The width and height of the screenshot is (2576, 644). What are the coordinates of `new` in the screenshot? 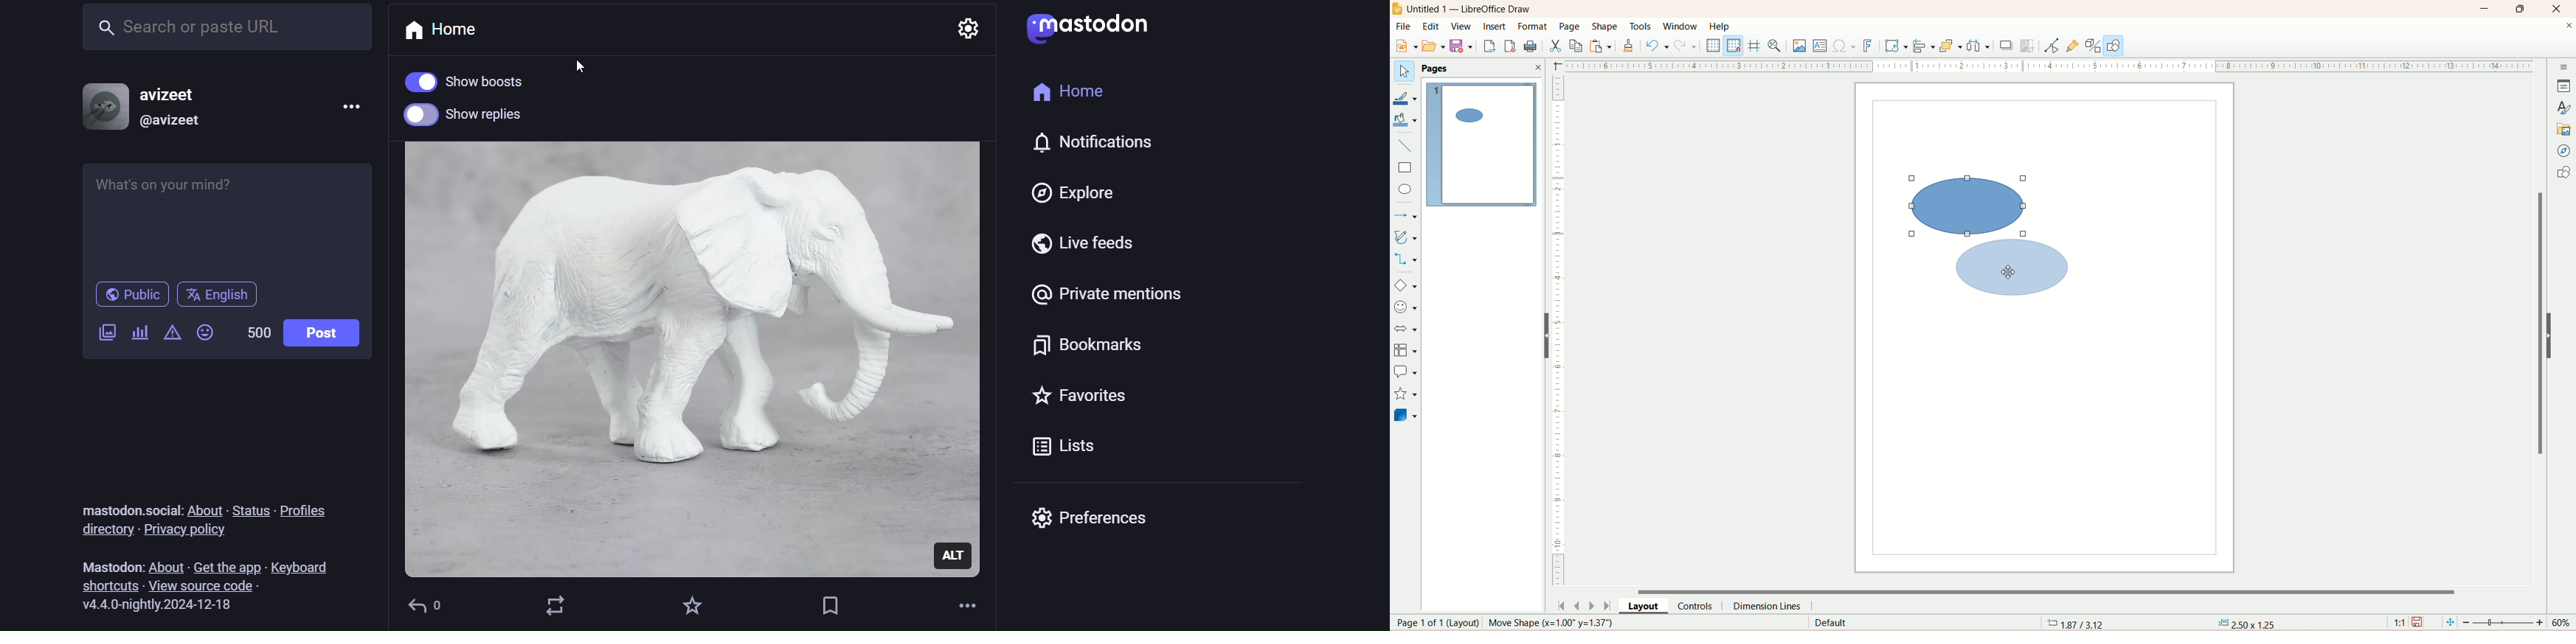 It's located at (1408, 46).